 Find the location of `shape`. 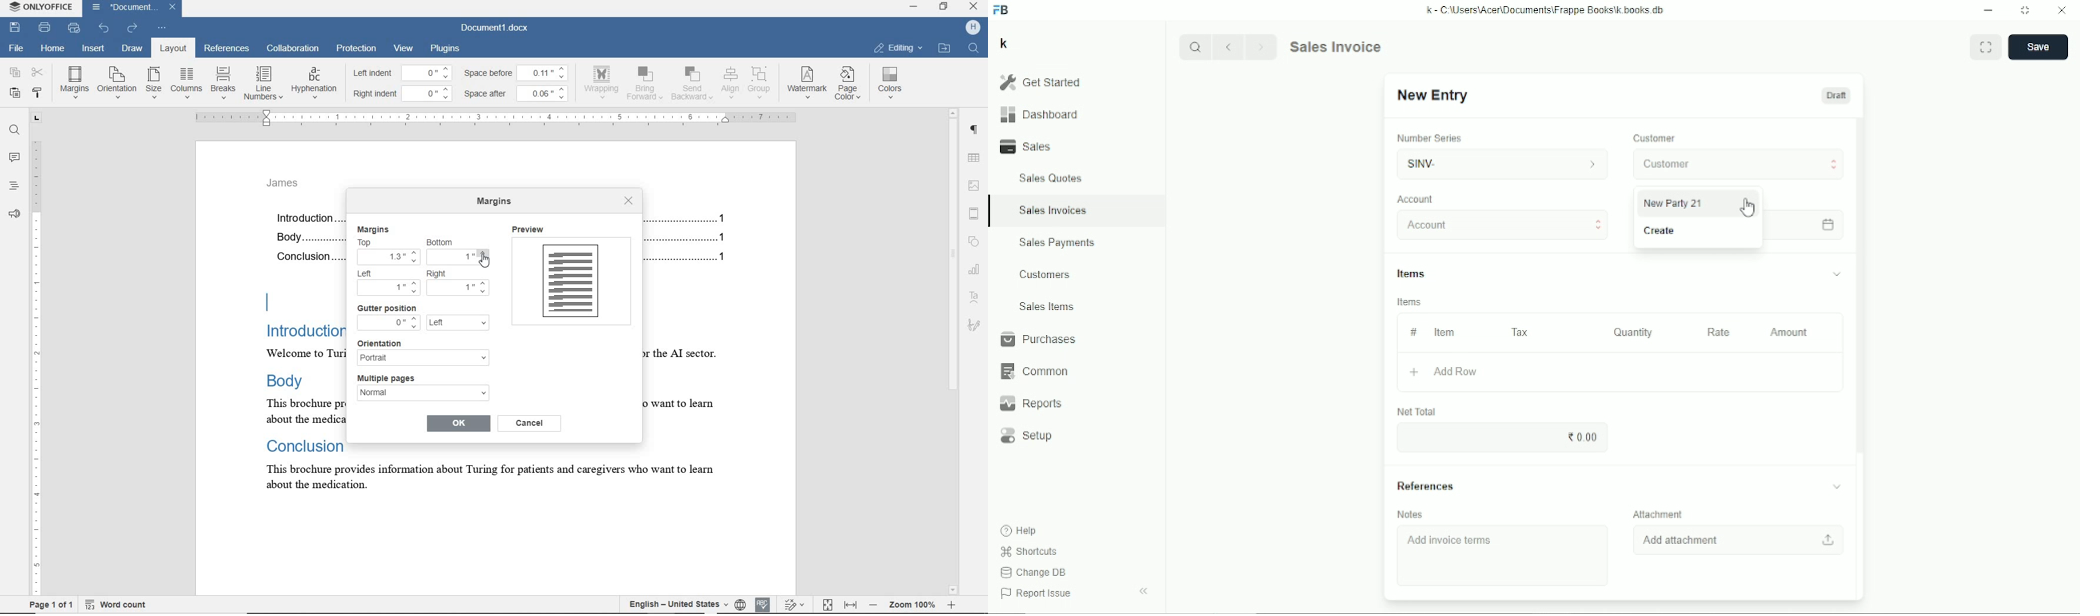

shape is located at coordinates (974, 241).